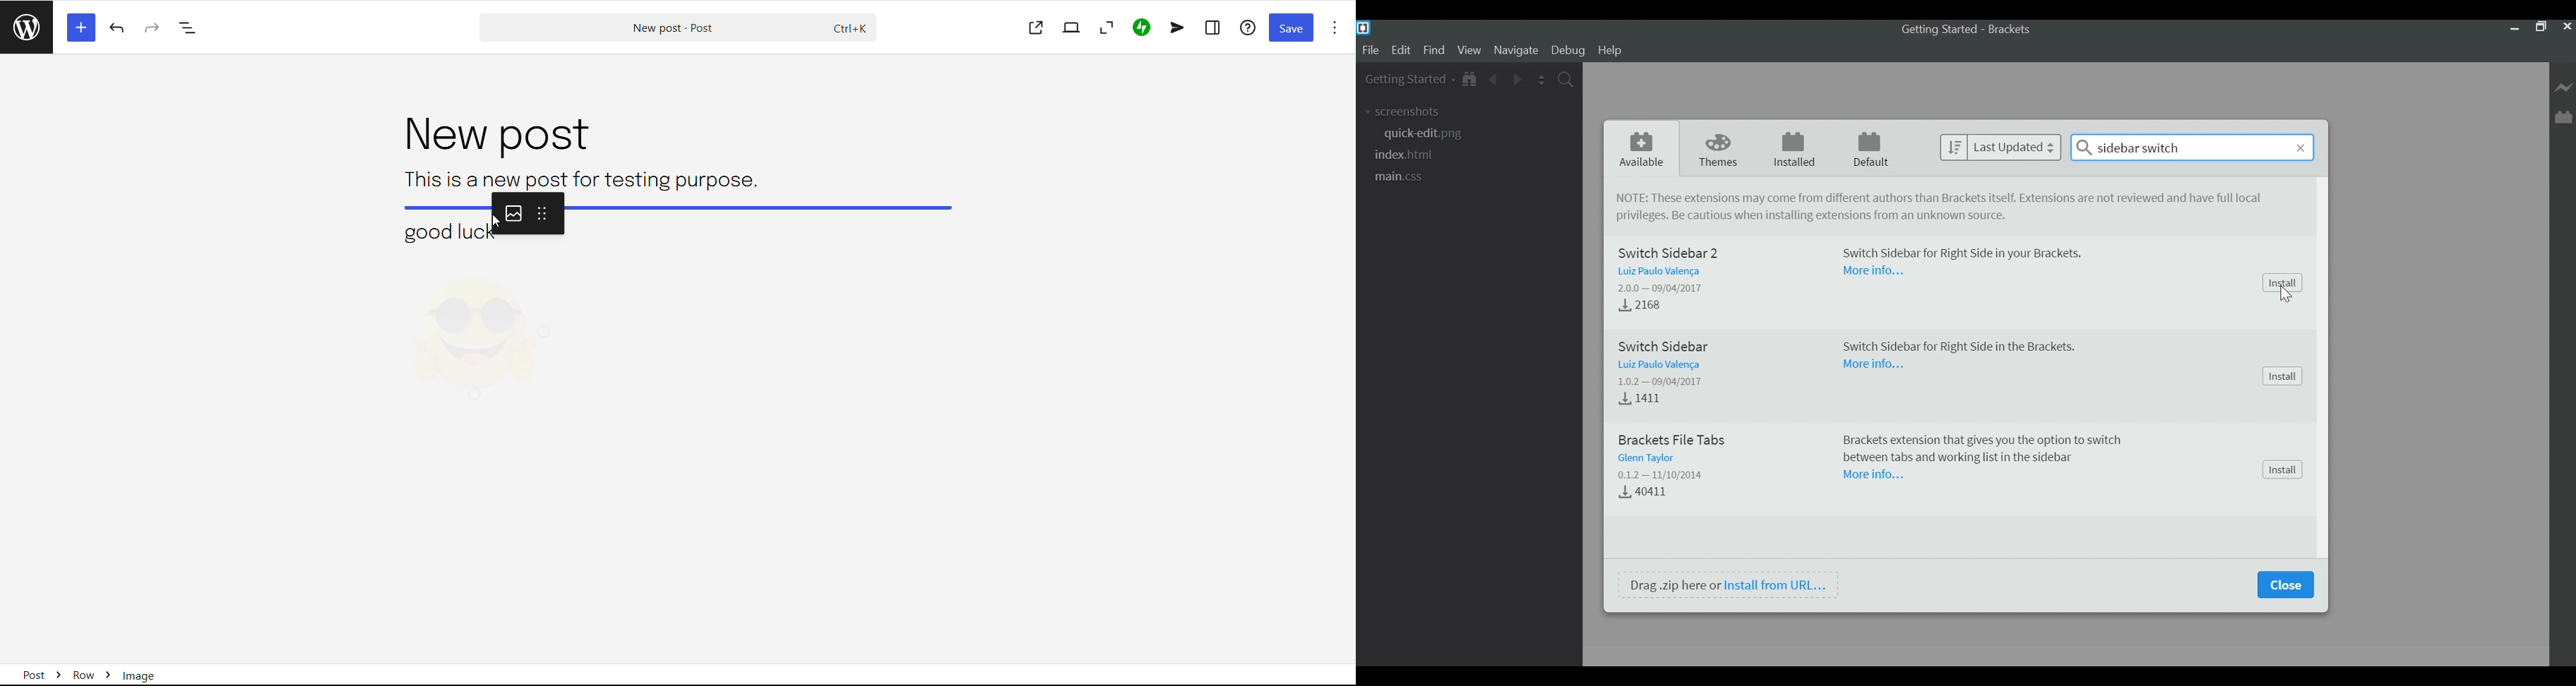 The width and height of the screenshot is (2576, 700). I want to click on Navigate Forward, so click(1517, 79).